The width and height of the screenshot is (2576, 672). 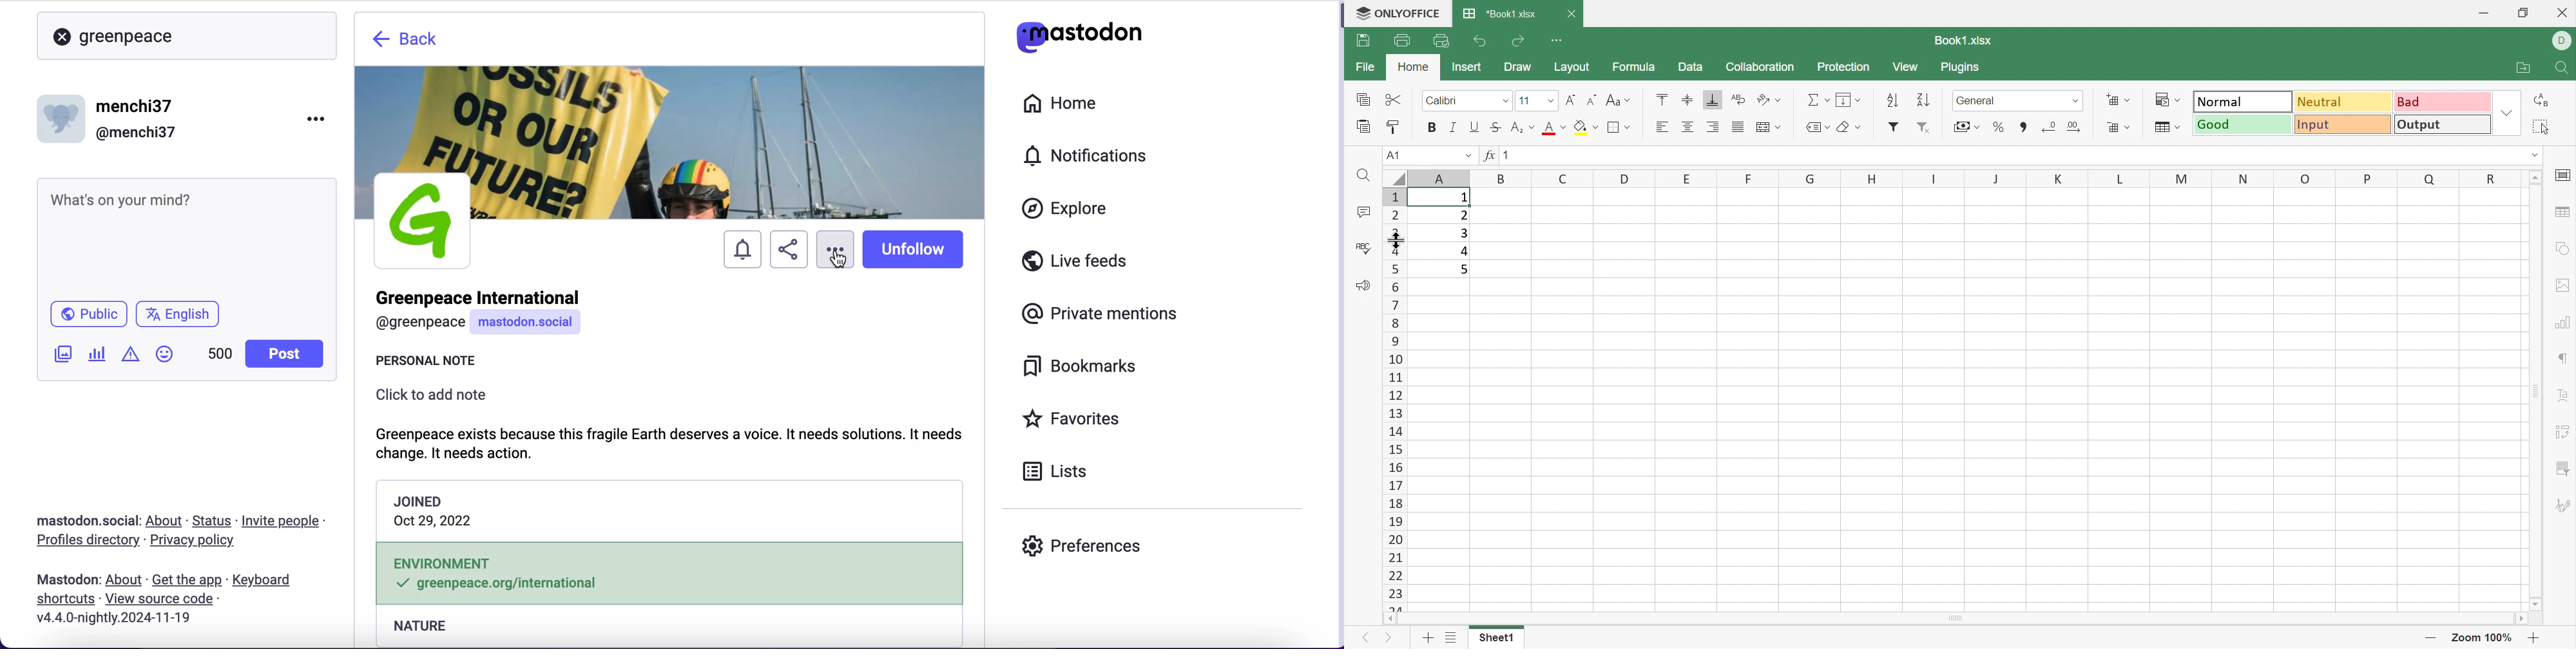 I want to click on Collaboration, so click(x=1761, y=66).